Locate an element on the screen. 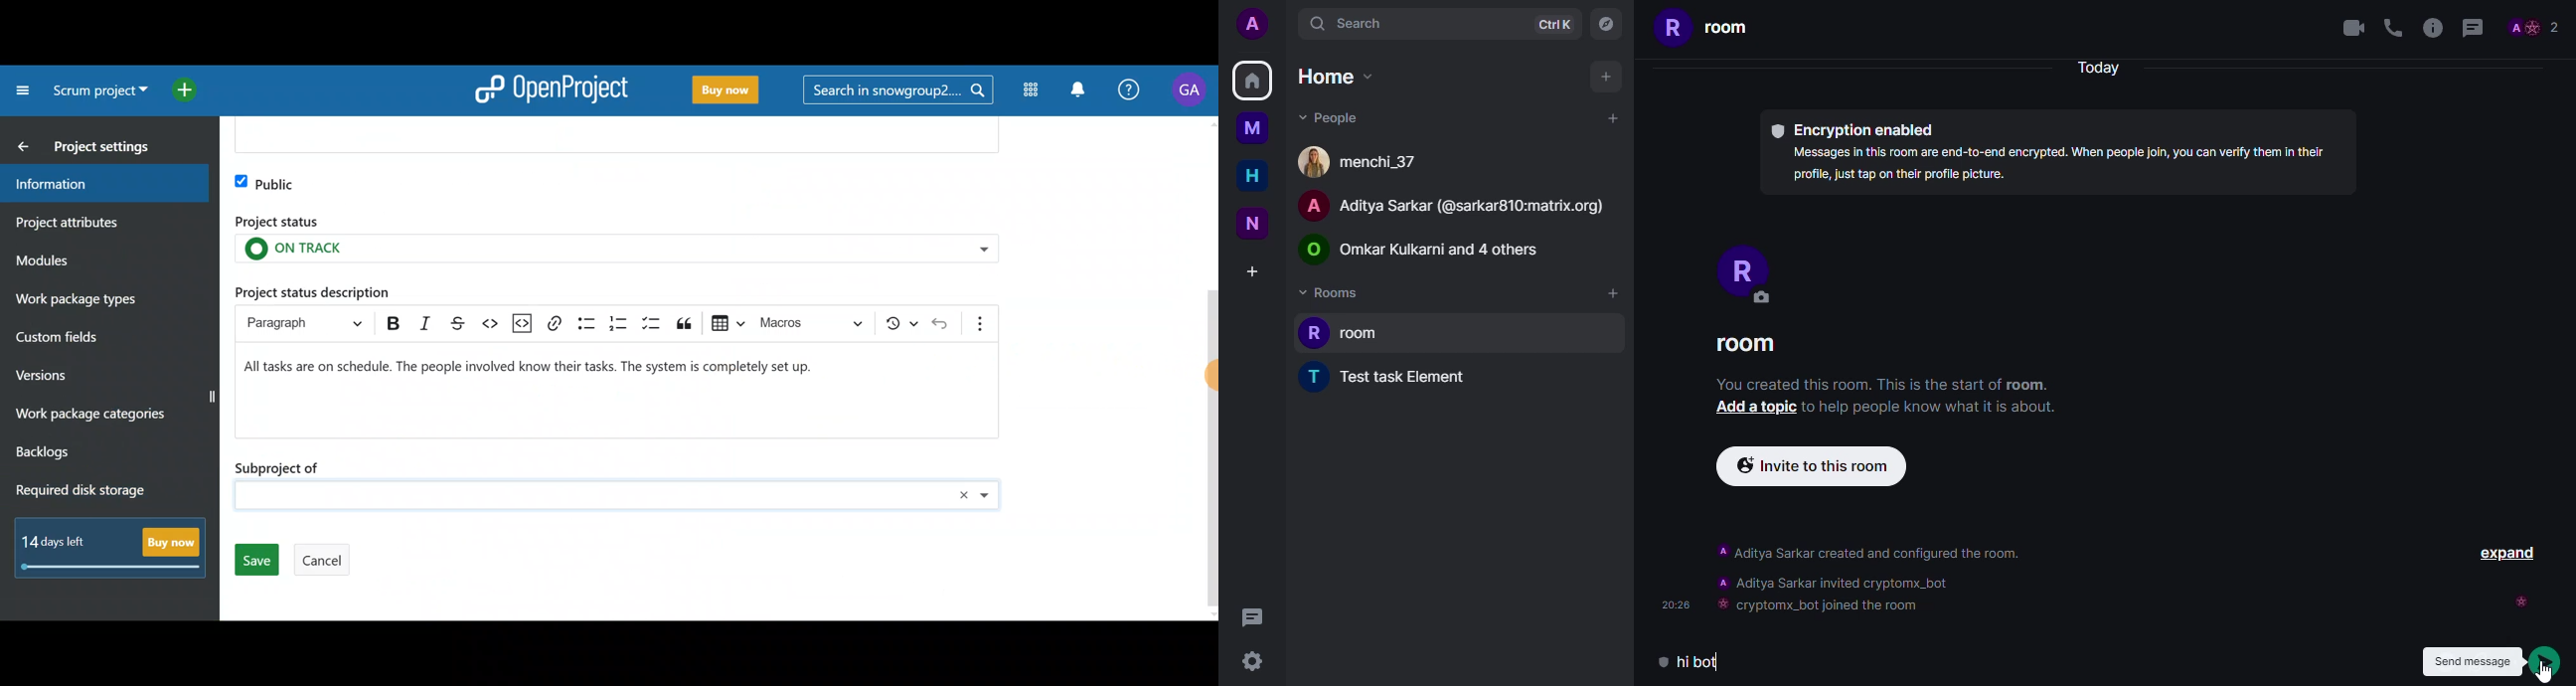  threads is located at coordinates (1251, 617).